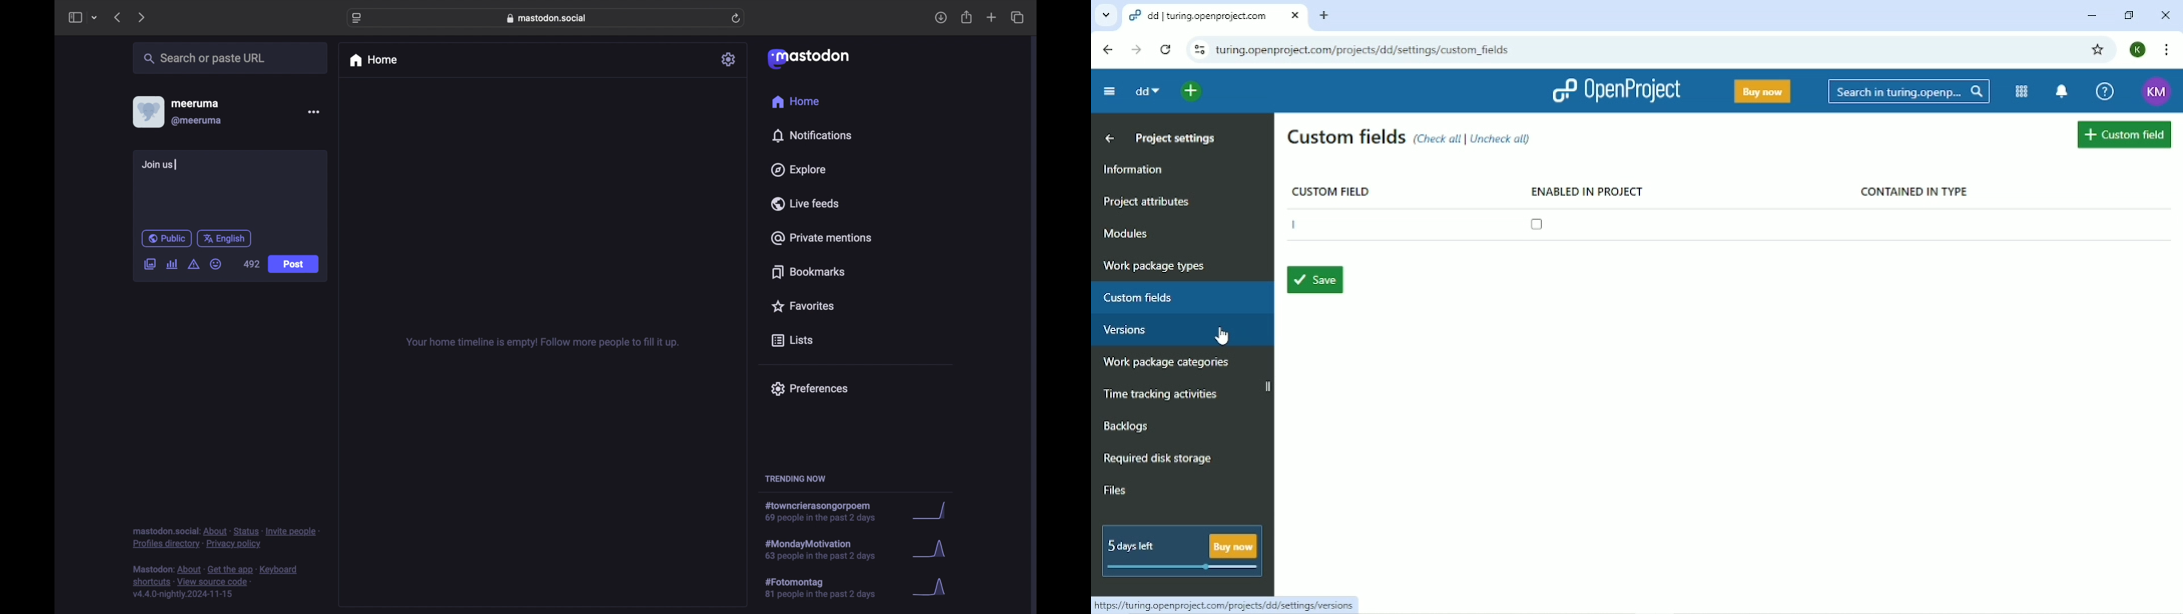 This screenshot has height=616, width=2184. Describe the element at coordinates (1167, 364) in the screenshot. I see `Work package categories` at that location.